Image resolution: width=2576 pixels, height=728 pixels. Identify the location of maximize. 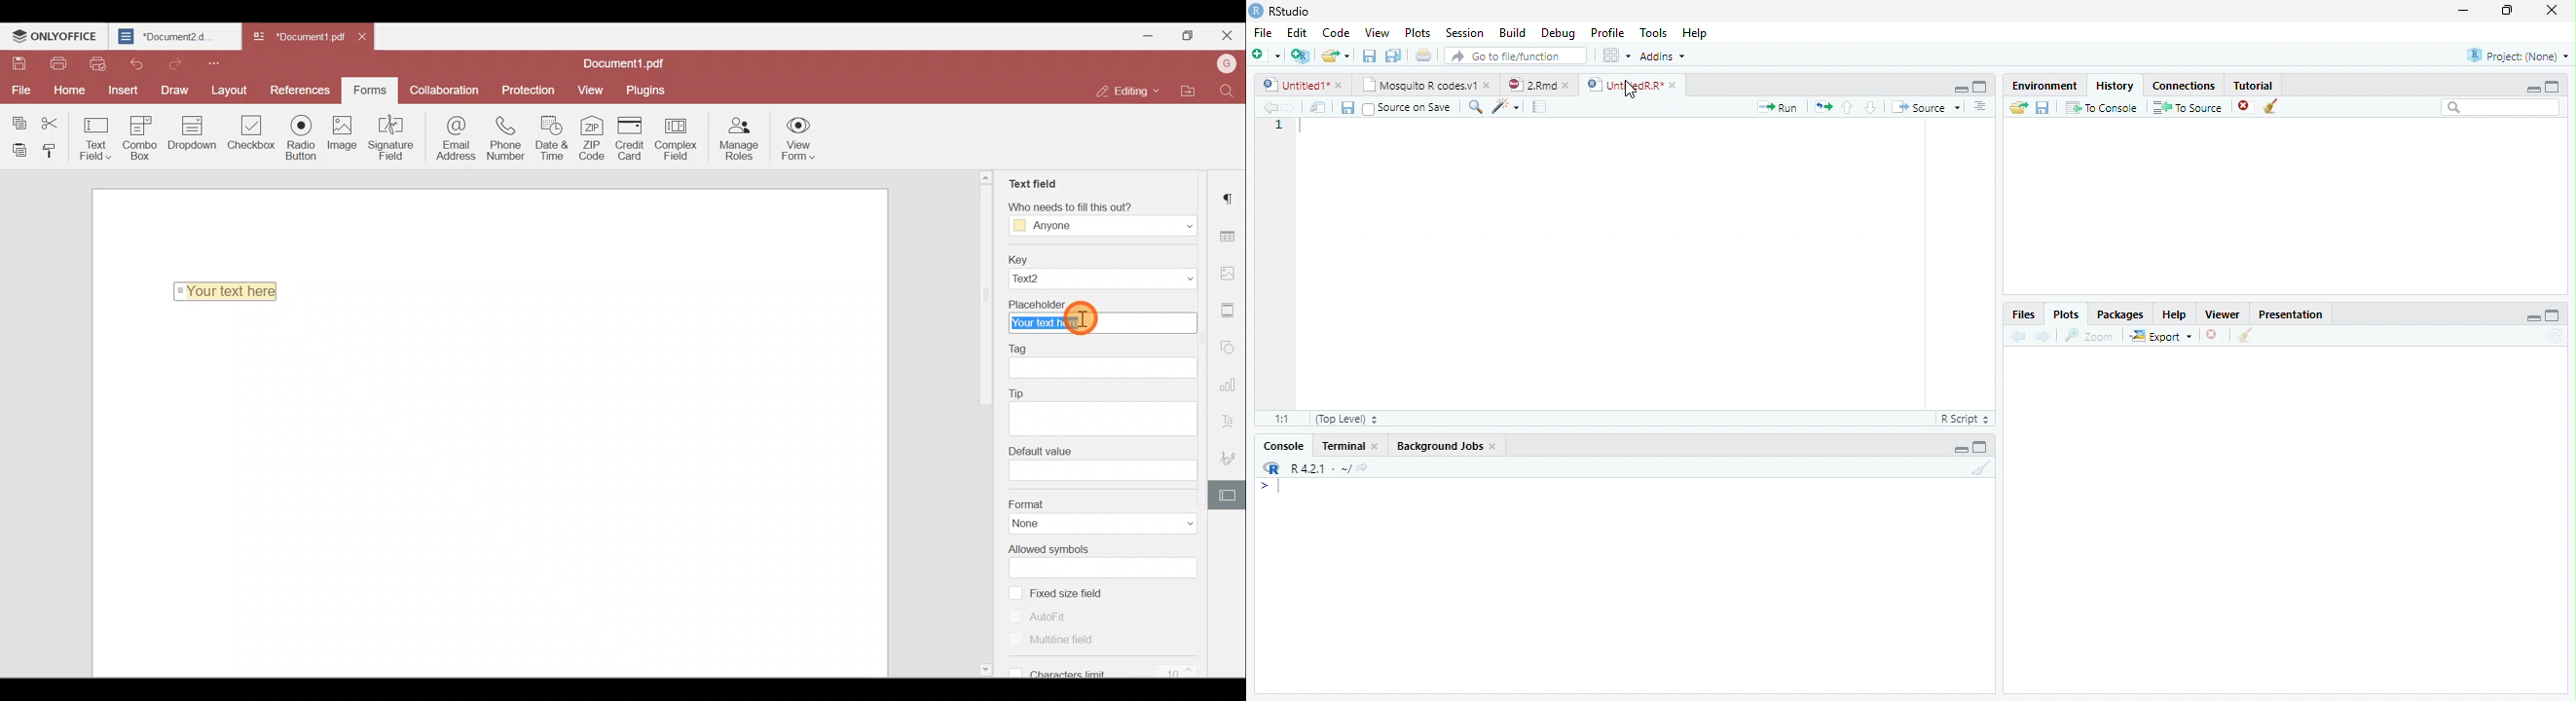
(2553, 87).